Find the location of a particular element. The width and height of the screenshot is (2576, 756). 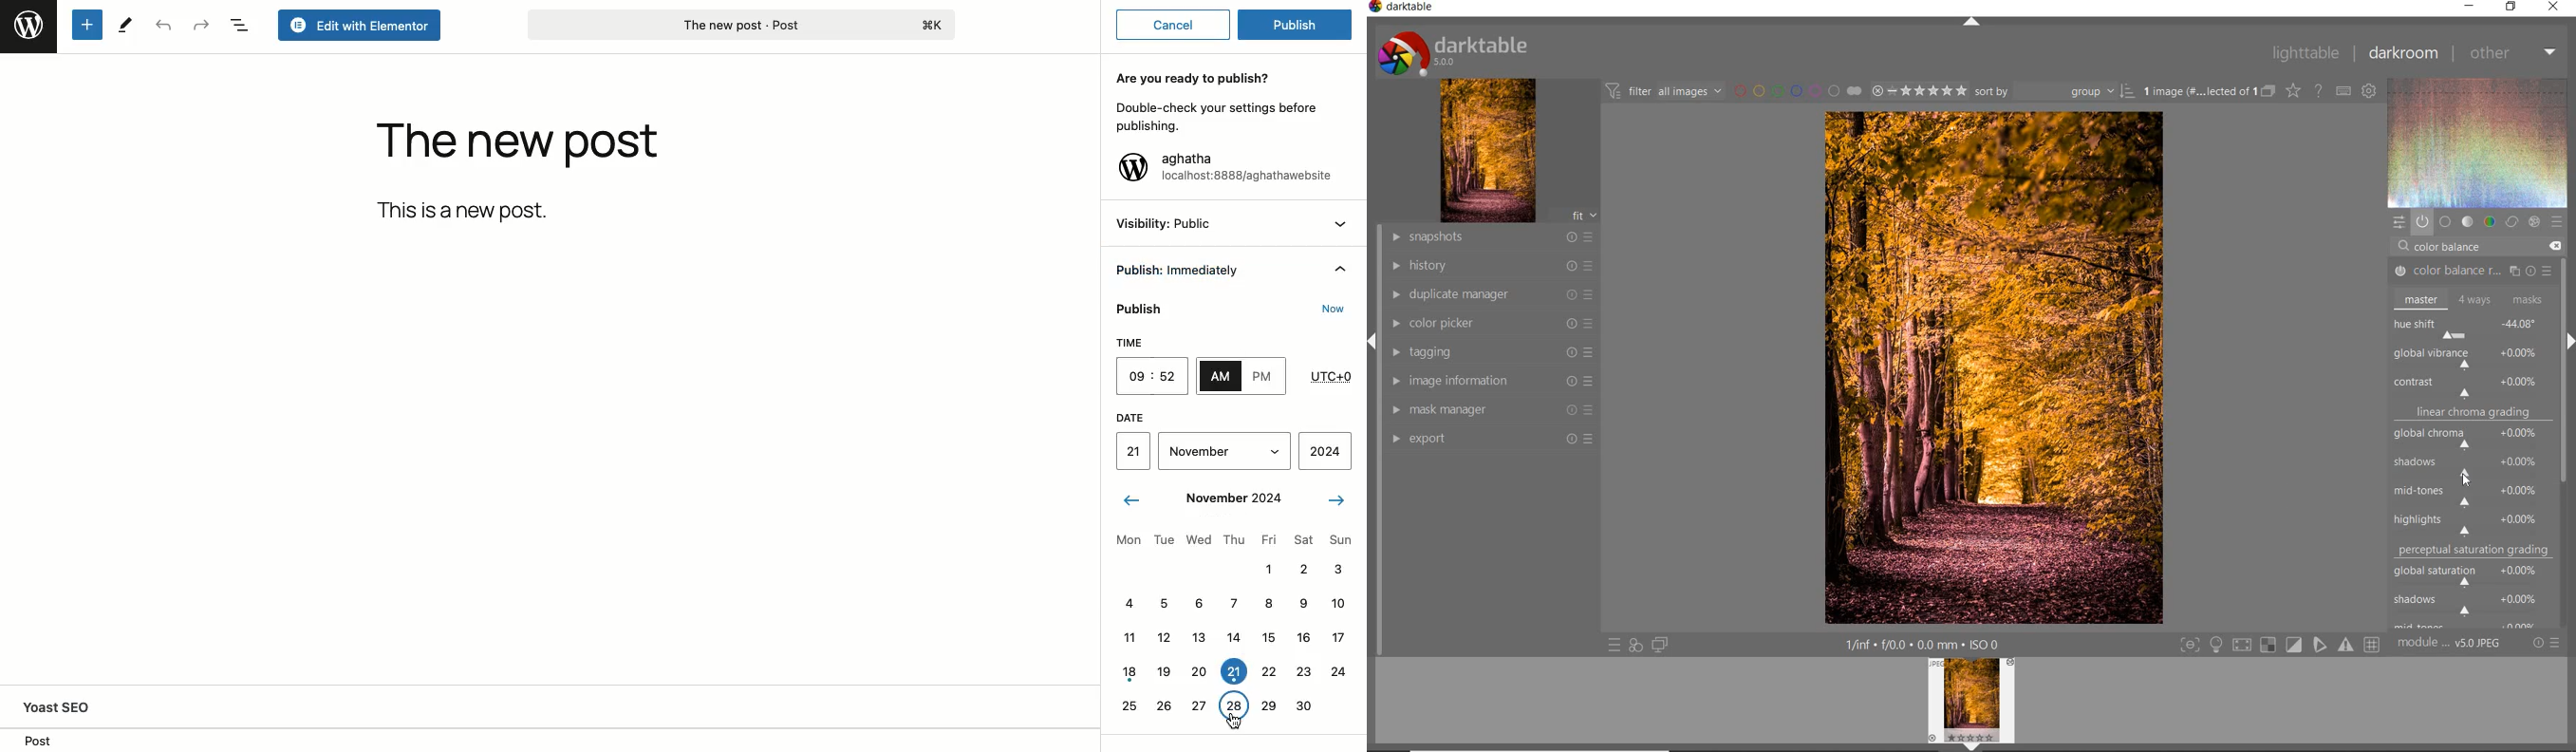

highlights is located at coordinates (2476, 521).